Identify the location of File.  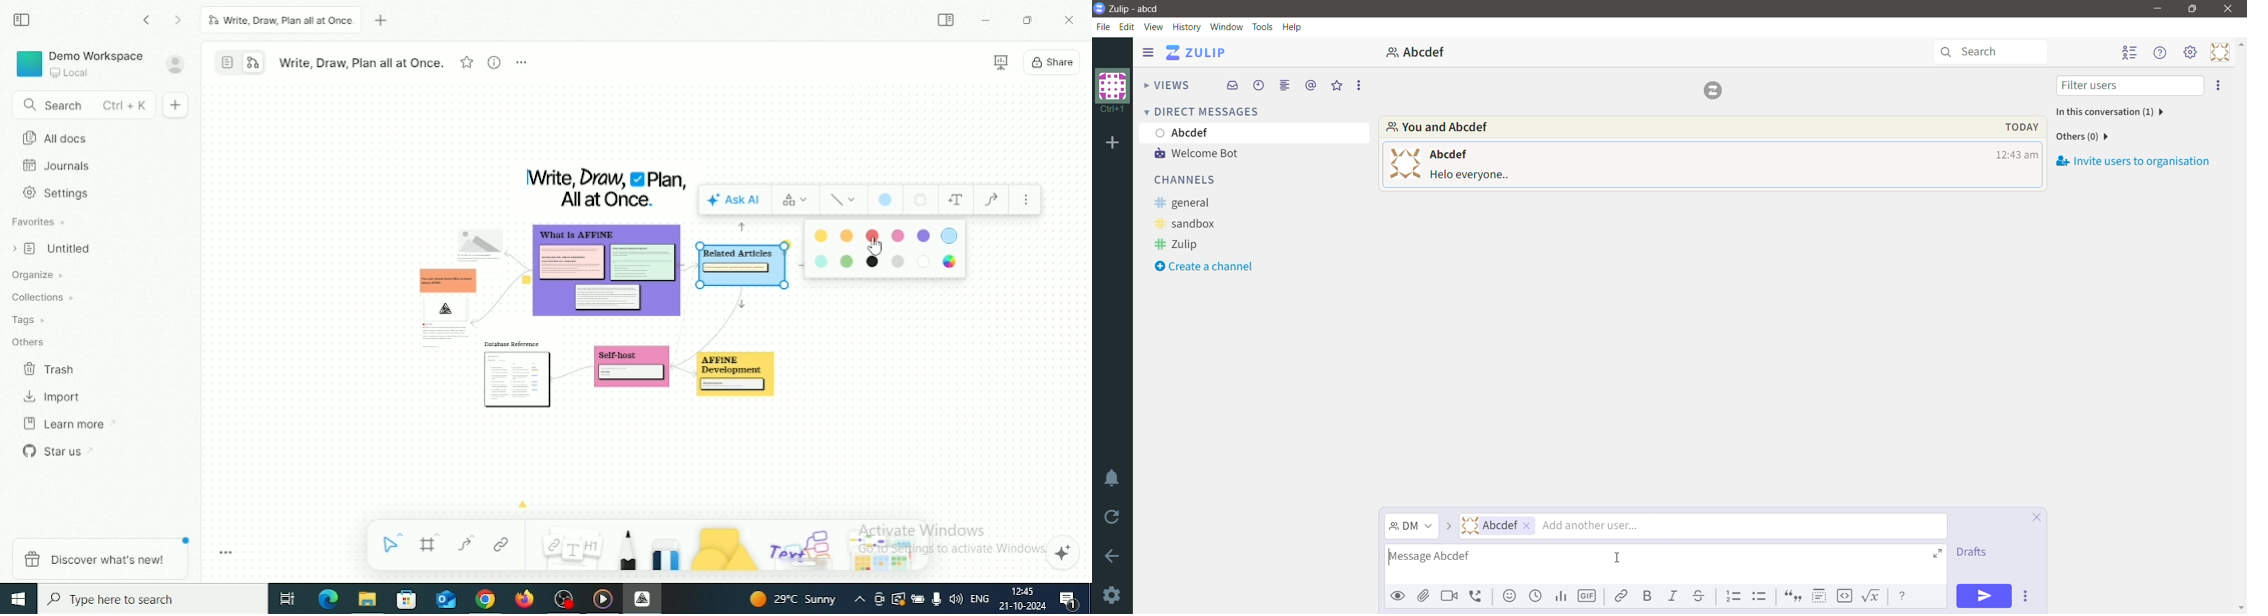
(1103, 28).